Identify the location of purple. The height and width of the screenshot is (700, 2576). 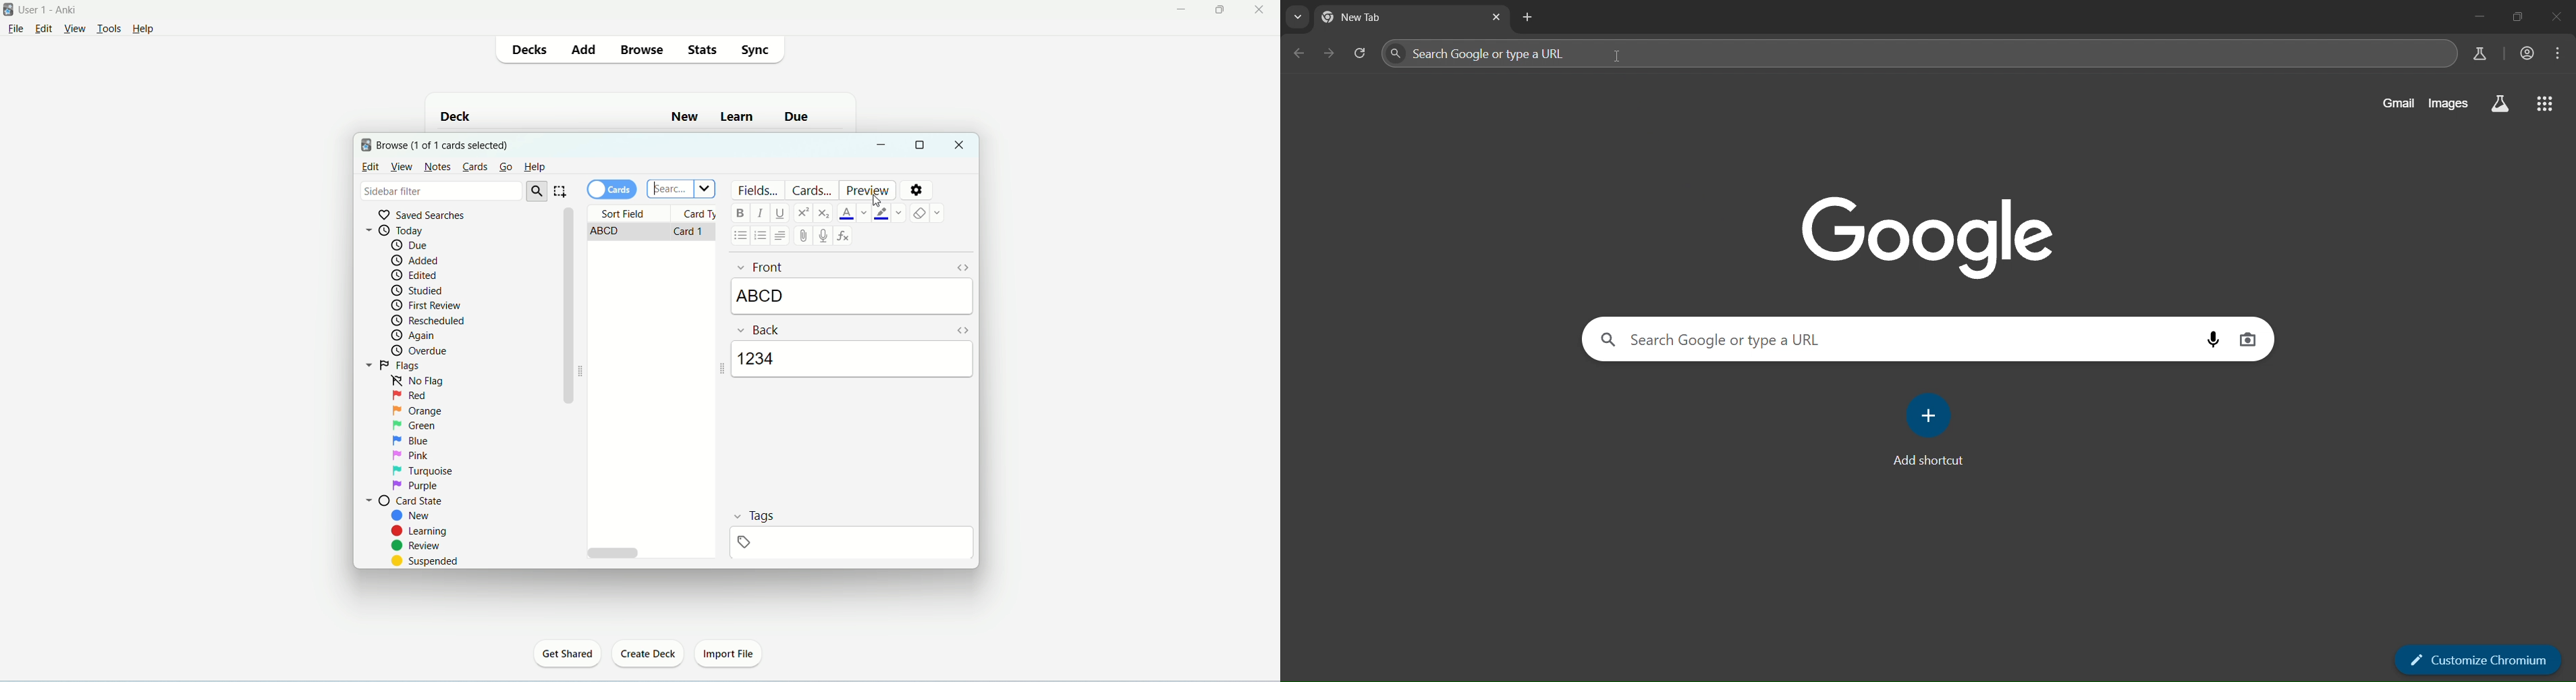
(414, 487).